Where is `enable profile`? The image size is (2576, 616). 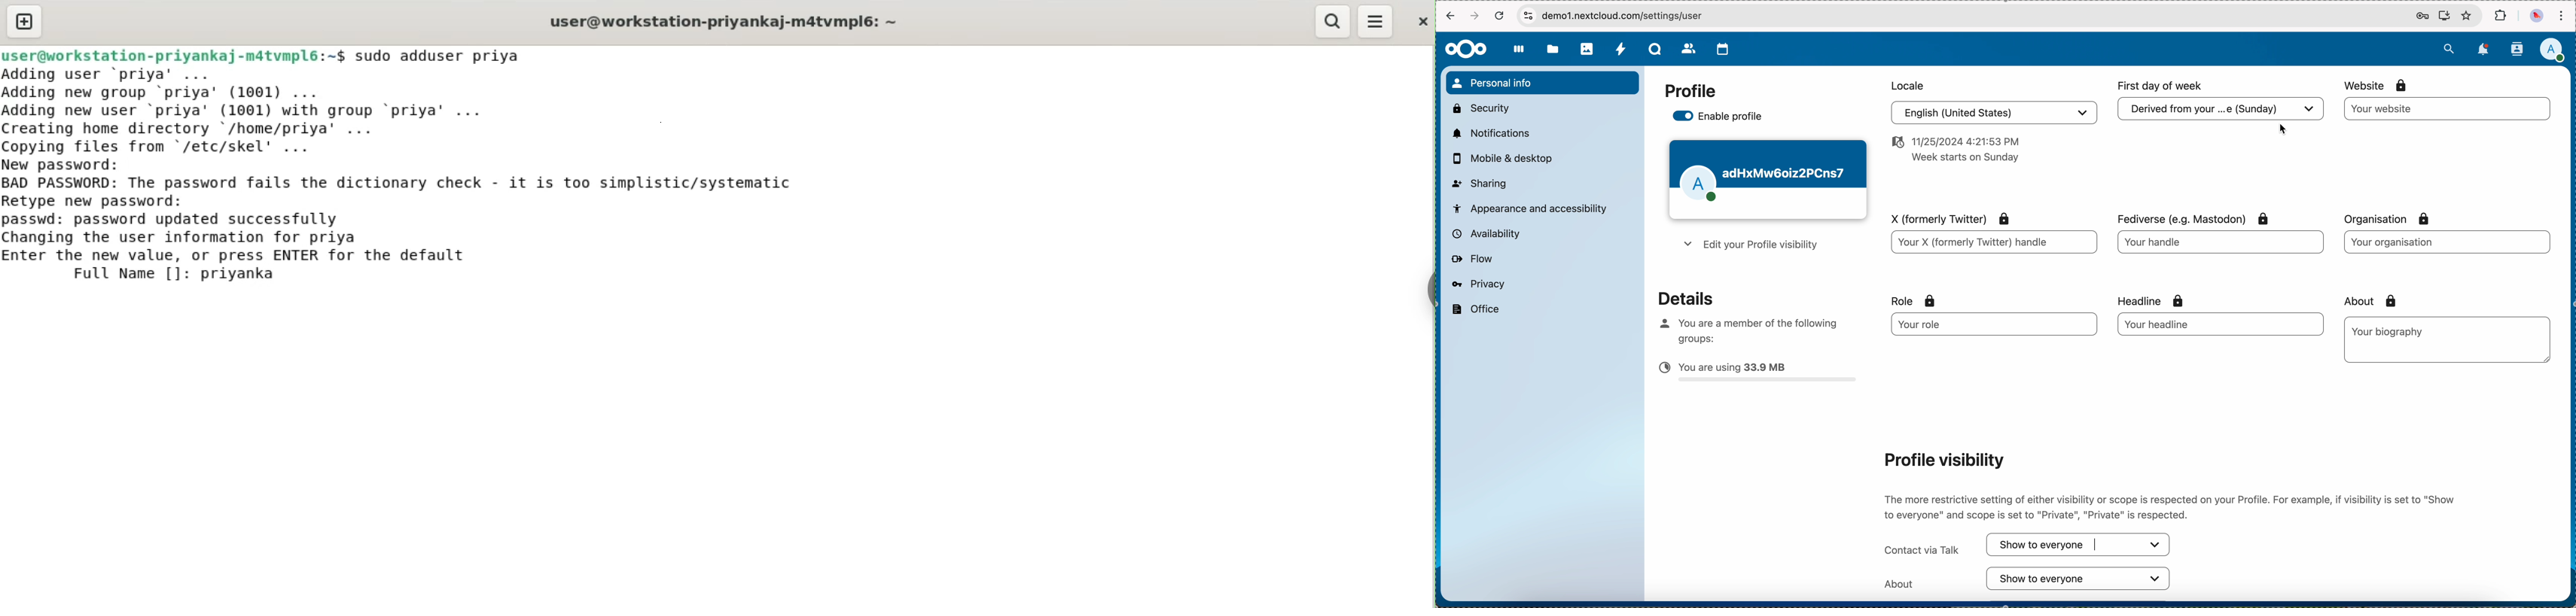
enable profile is located at coordinates (1720, 117).